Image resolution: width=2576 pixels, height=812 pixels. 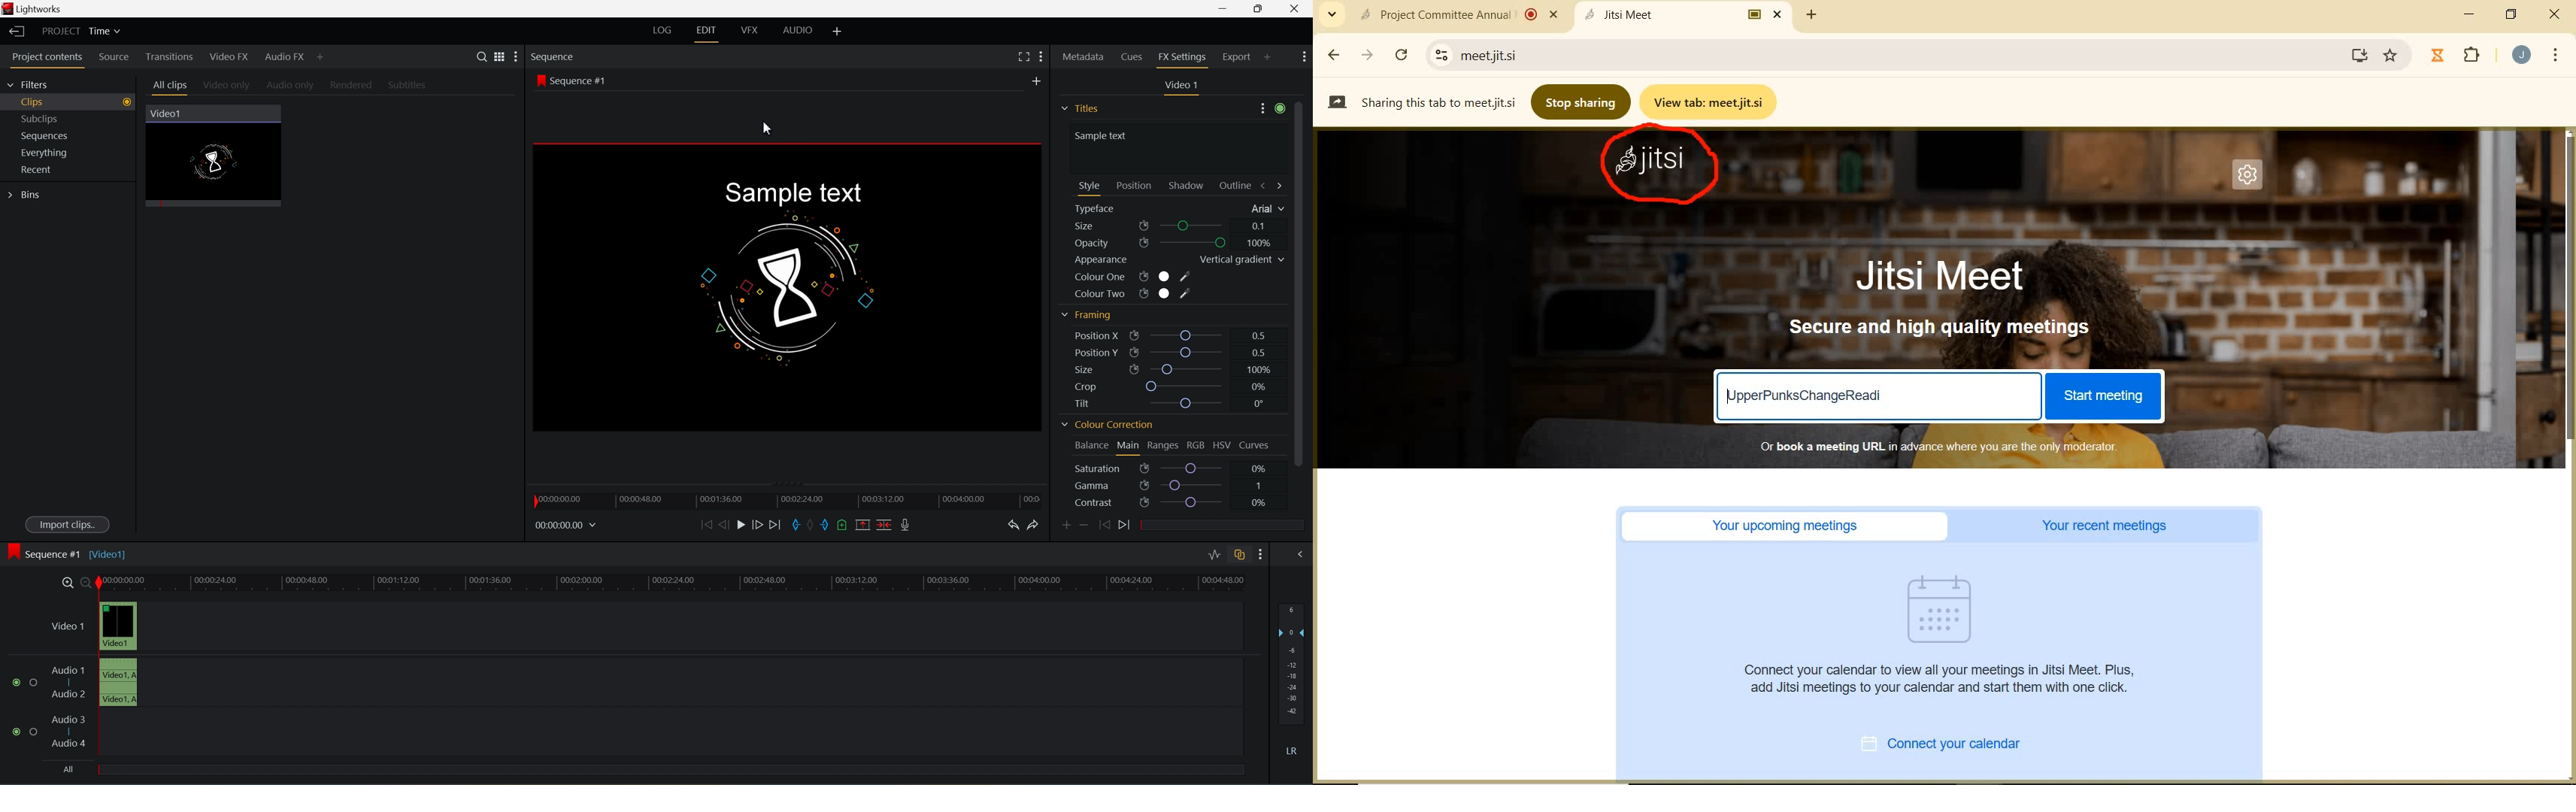 I want to click on position x, so click(x=1108, y=336).